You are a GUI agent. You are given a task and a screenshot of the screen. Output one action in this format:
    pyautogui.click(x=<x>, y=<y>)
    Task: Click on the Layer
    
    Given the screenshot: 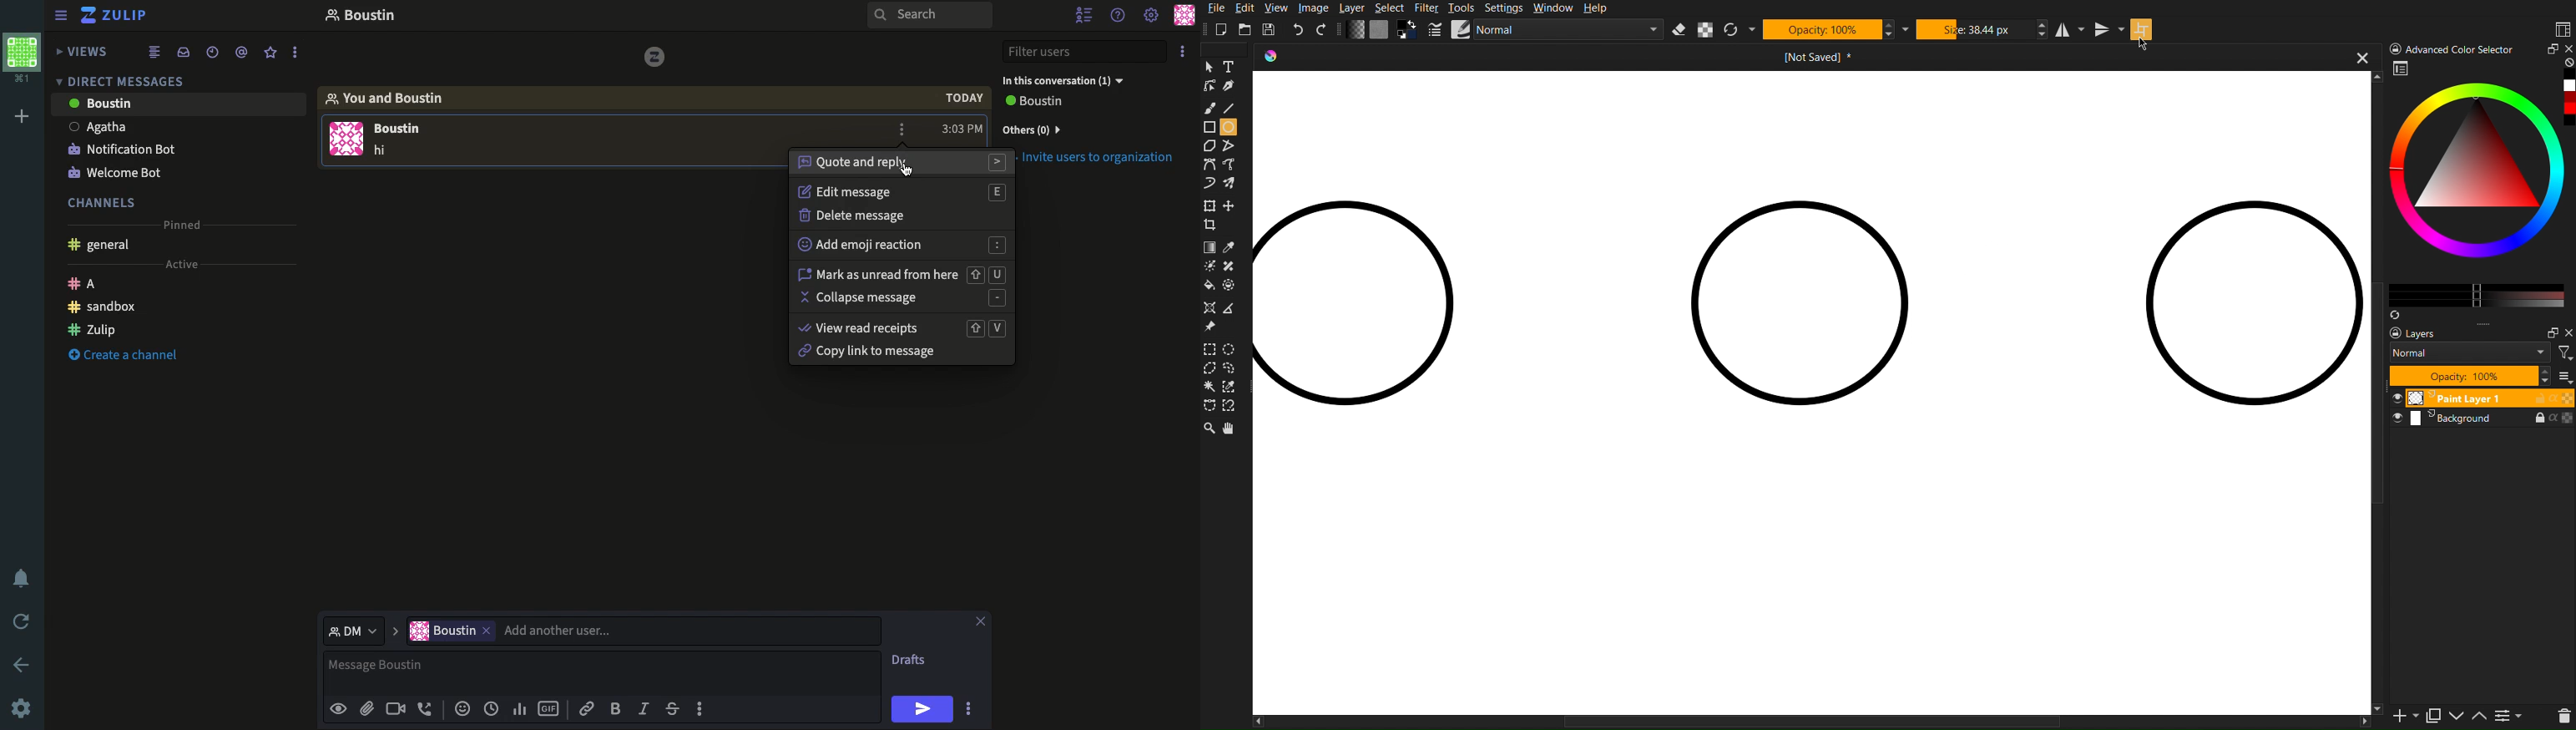 What is the action you would take?
    pyautogui.click(x=1349, y=6)
    